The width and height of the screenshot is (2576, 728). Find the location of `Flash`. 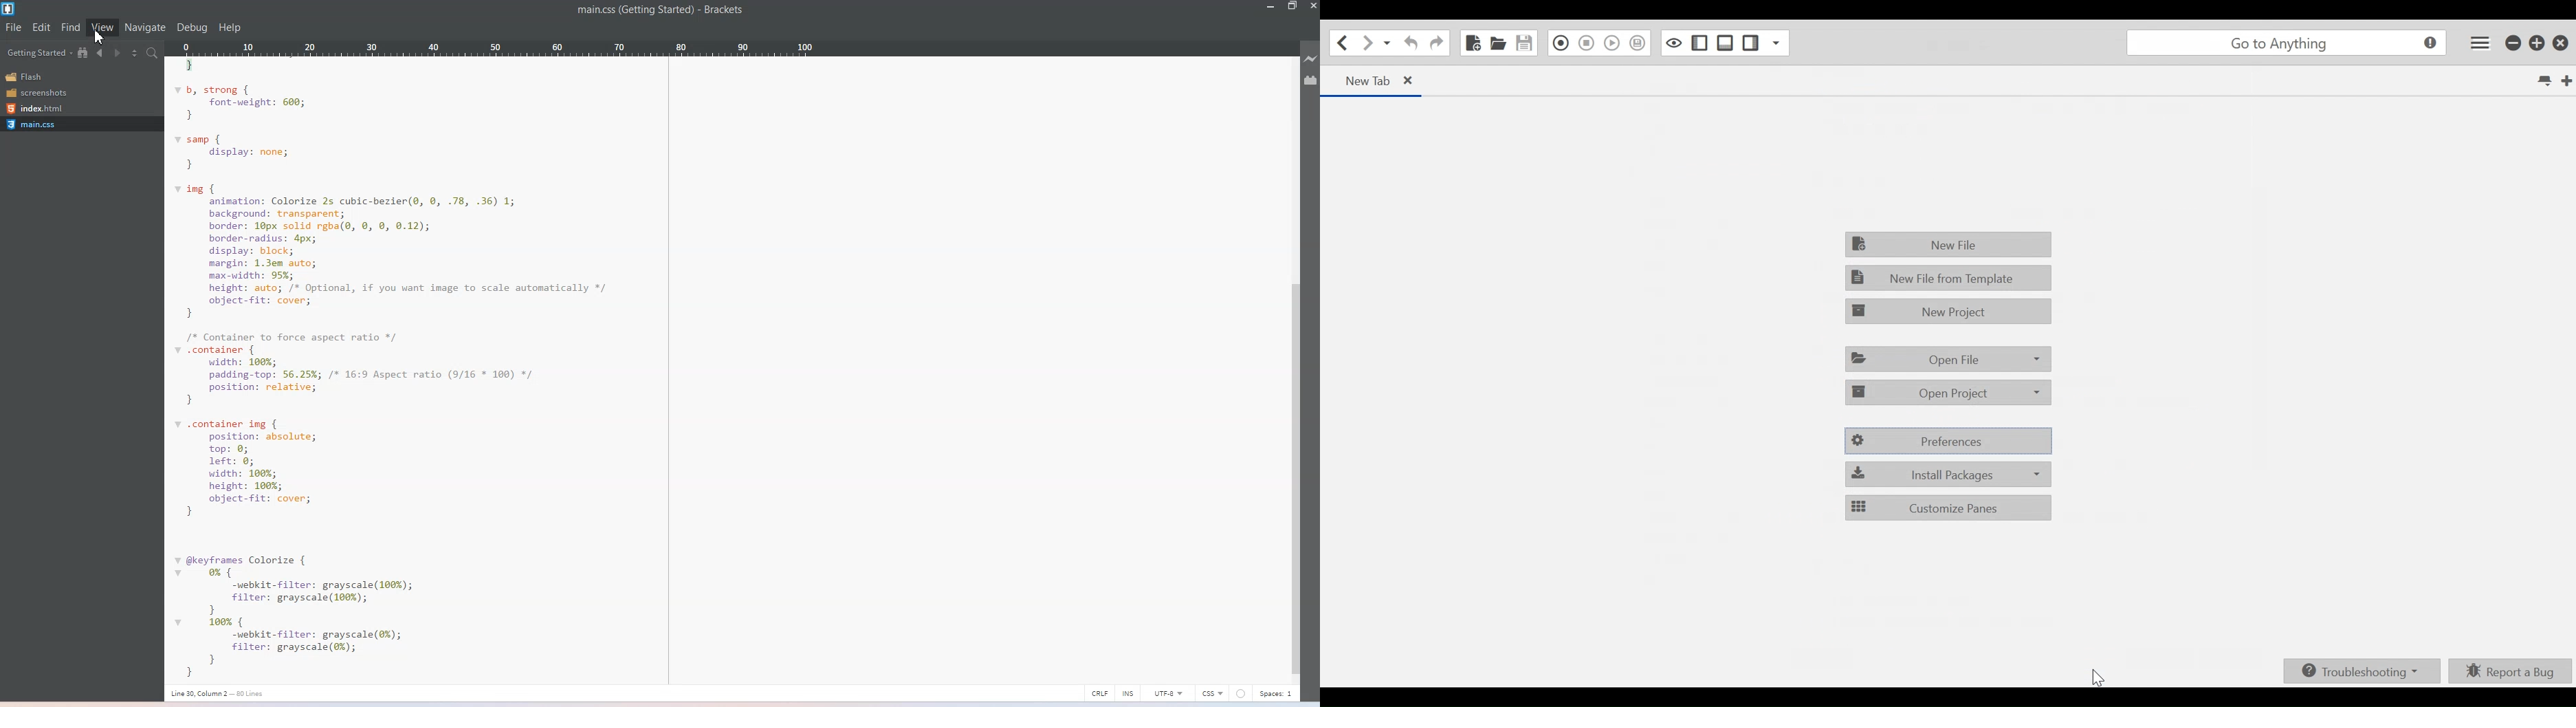

Flash is located at coordinates (41, 76).